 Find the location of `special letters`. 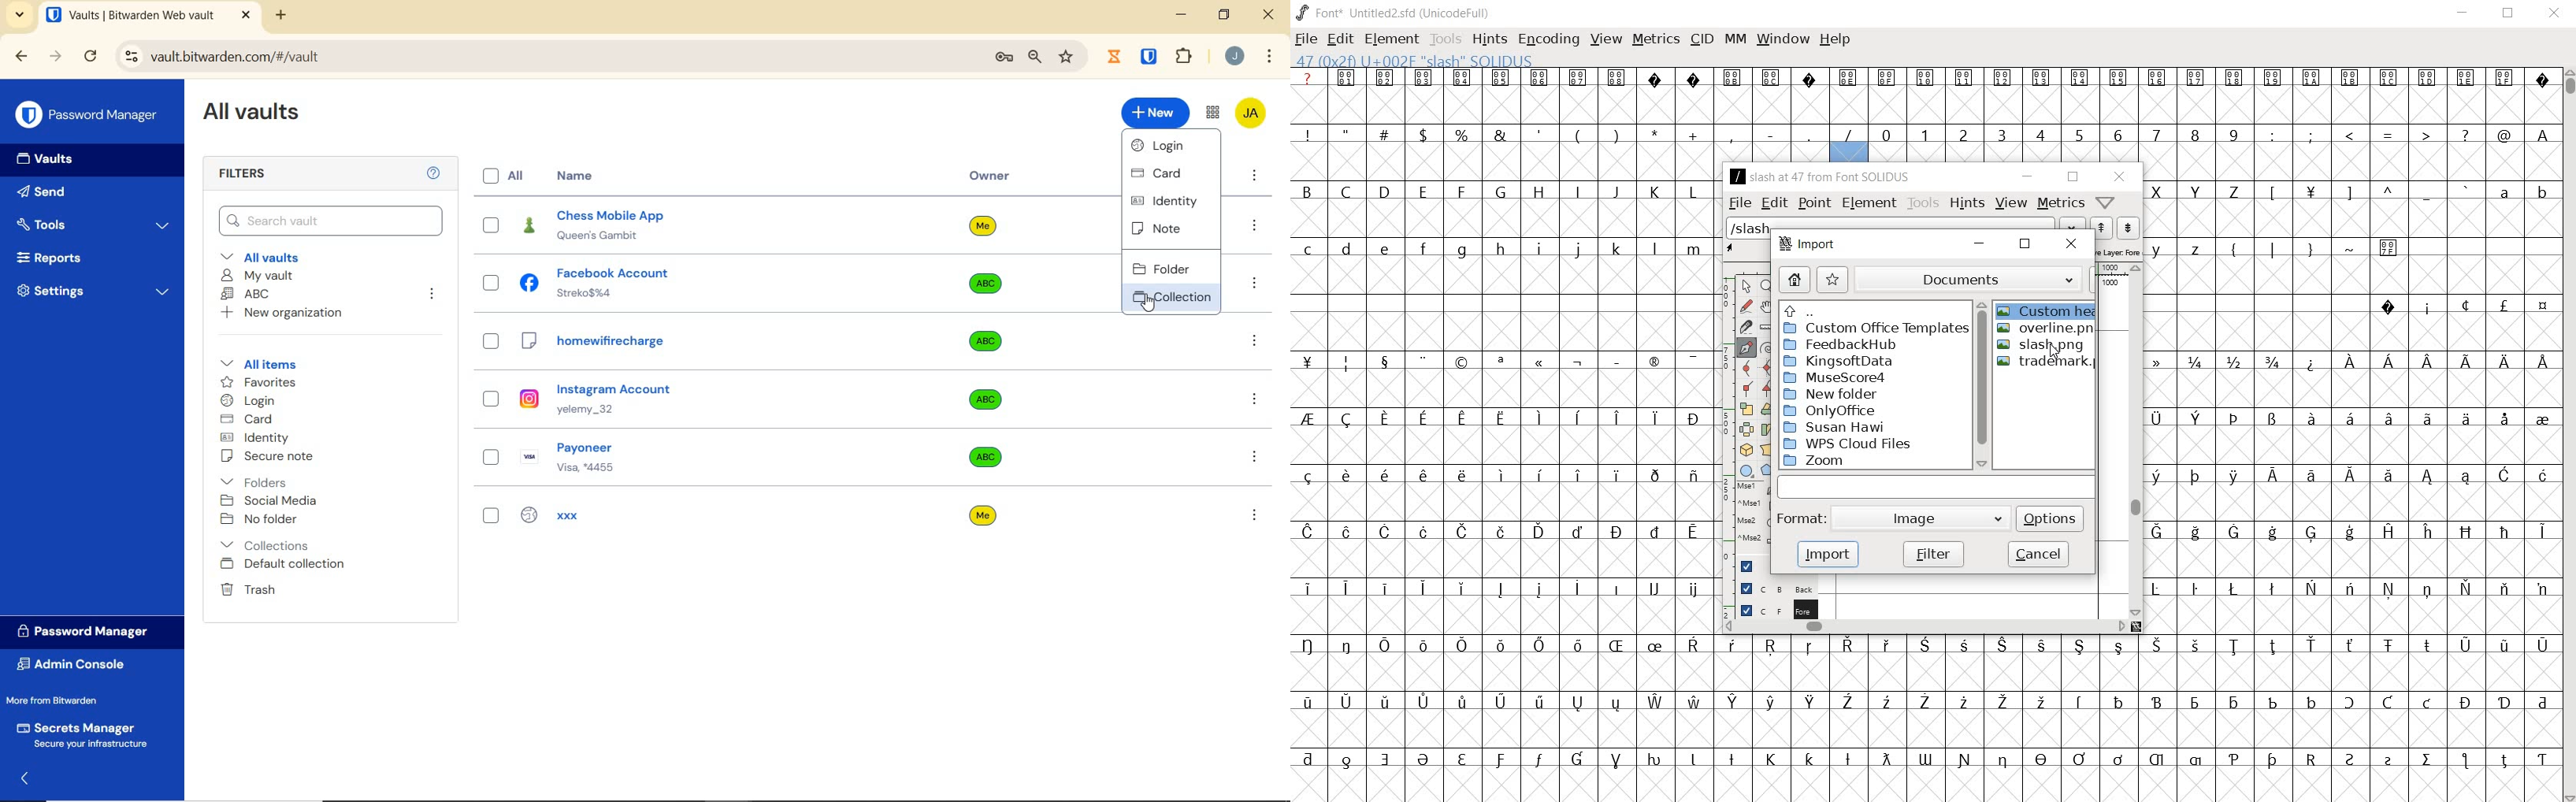

special letters is located at coordinates (1924, 644).